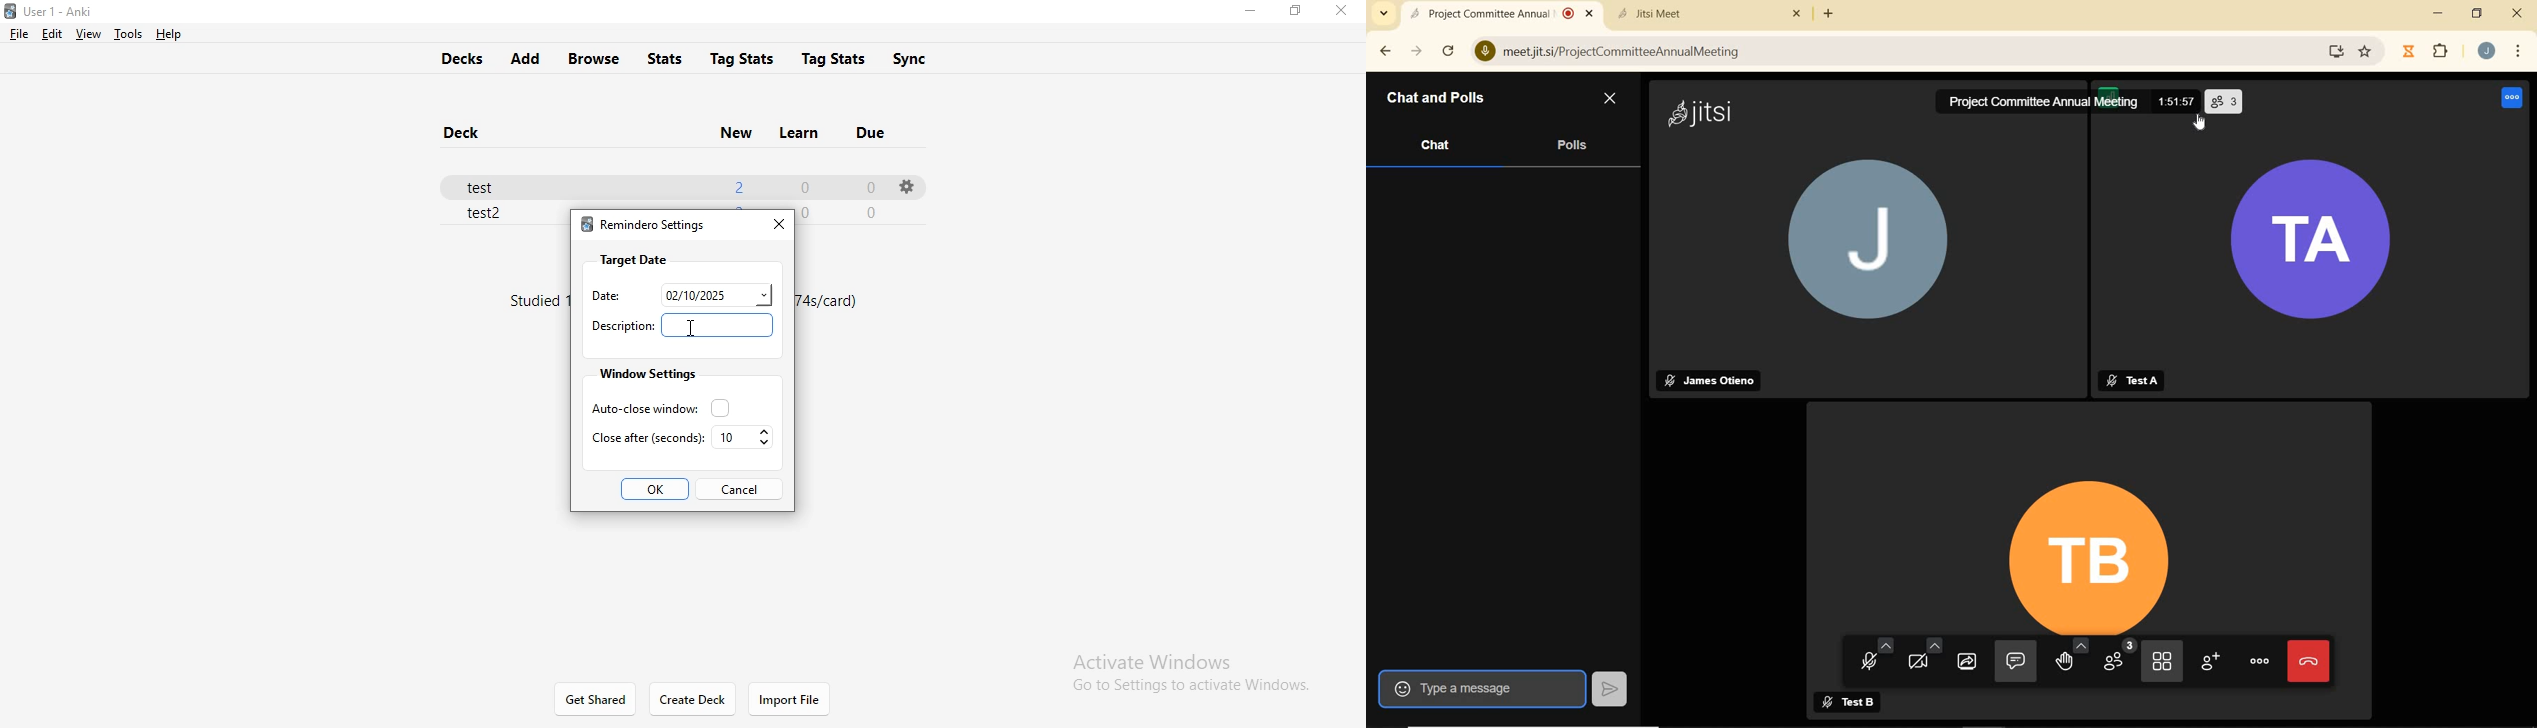 The image size is (2548, 728). What do you see at coordinates (1436, 143) in the screenshot?
I see `chat tab` at bounding box center [1436, 143].